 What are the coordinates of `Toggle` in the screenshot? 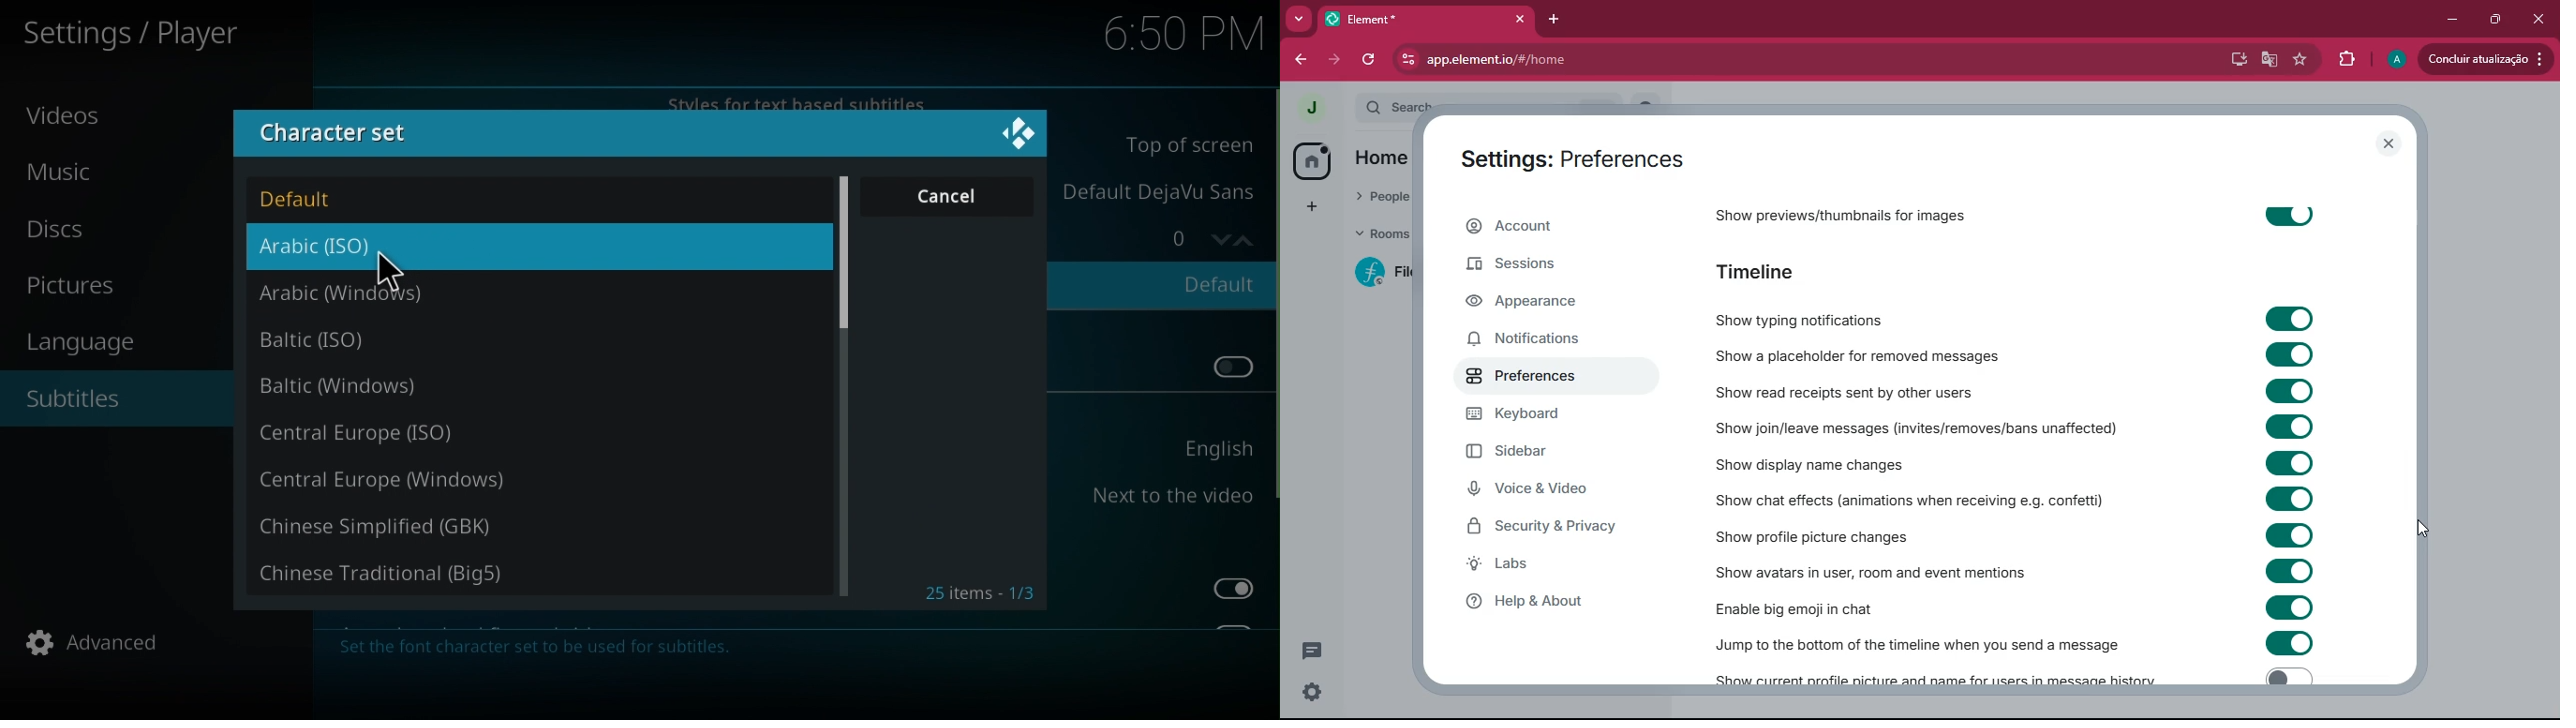 It's located at (1227, 365).